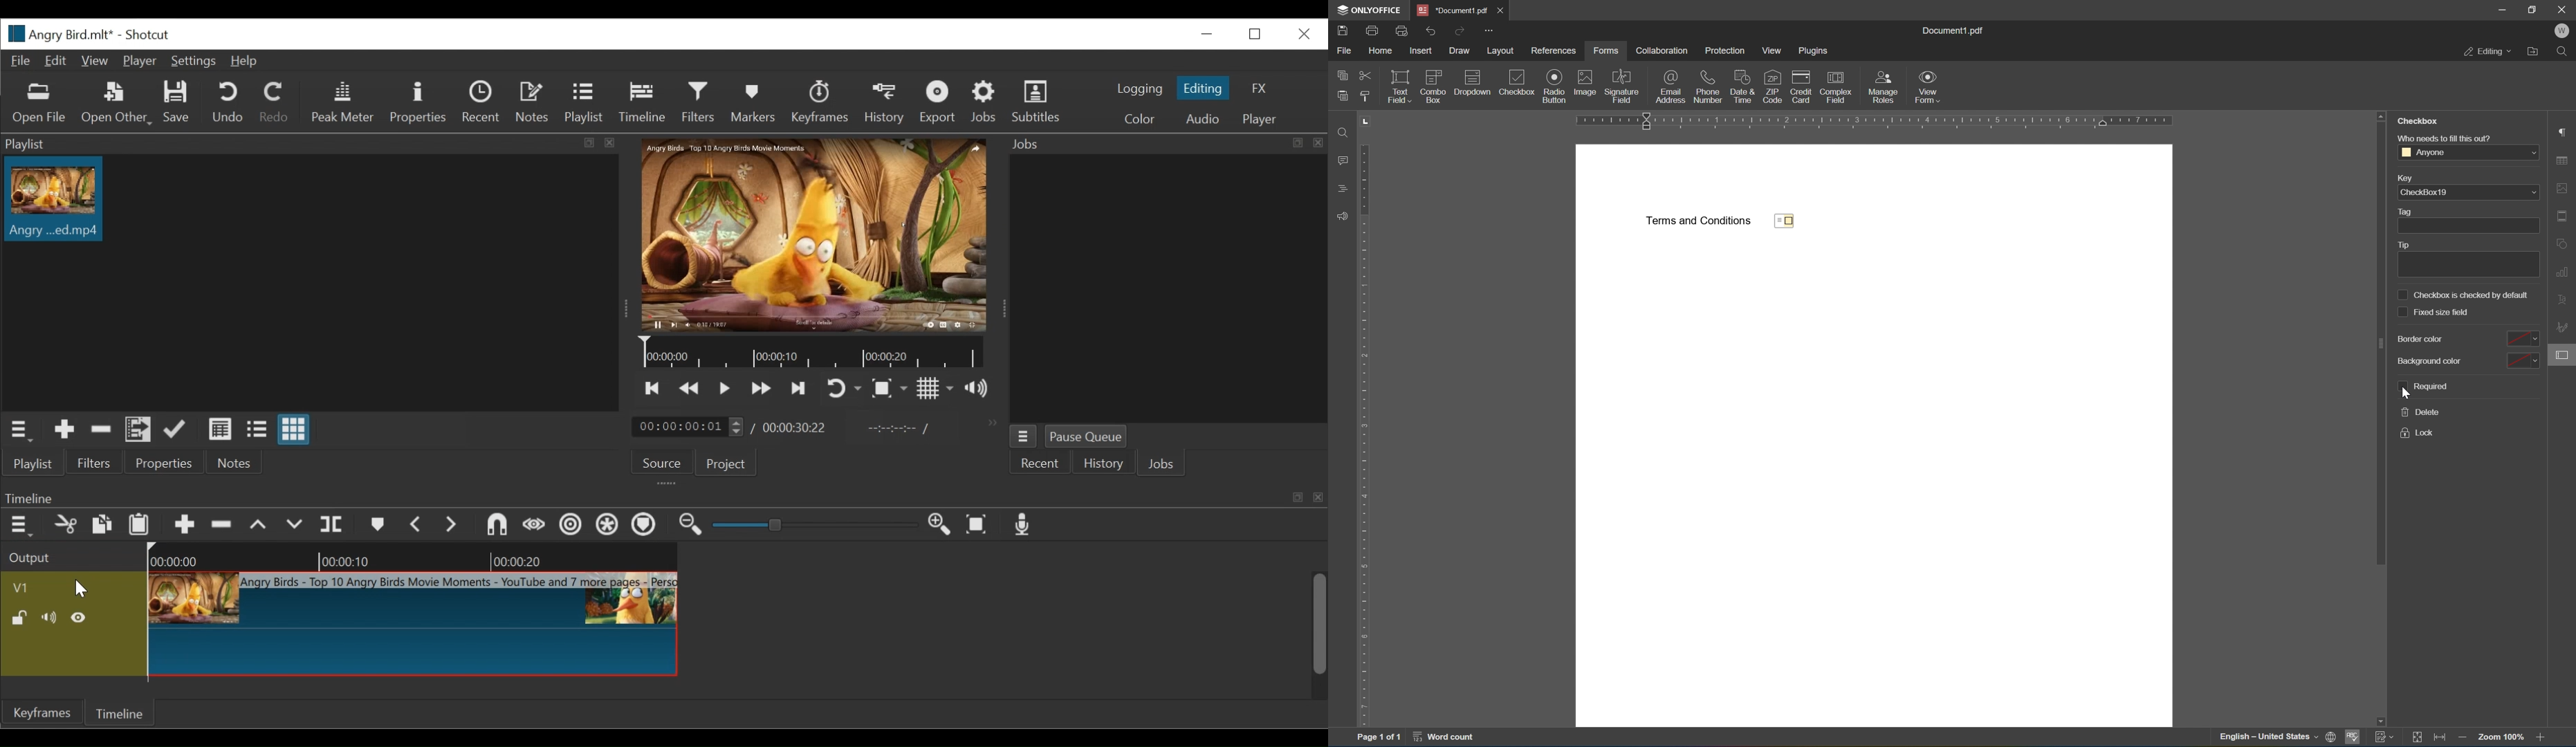 The image size is (2576, 756). What do you see at coordinates (2421, 388) in the screenshot?
I see `required` at bounding box center [2421, 388].